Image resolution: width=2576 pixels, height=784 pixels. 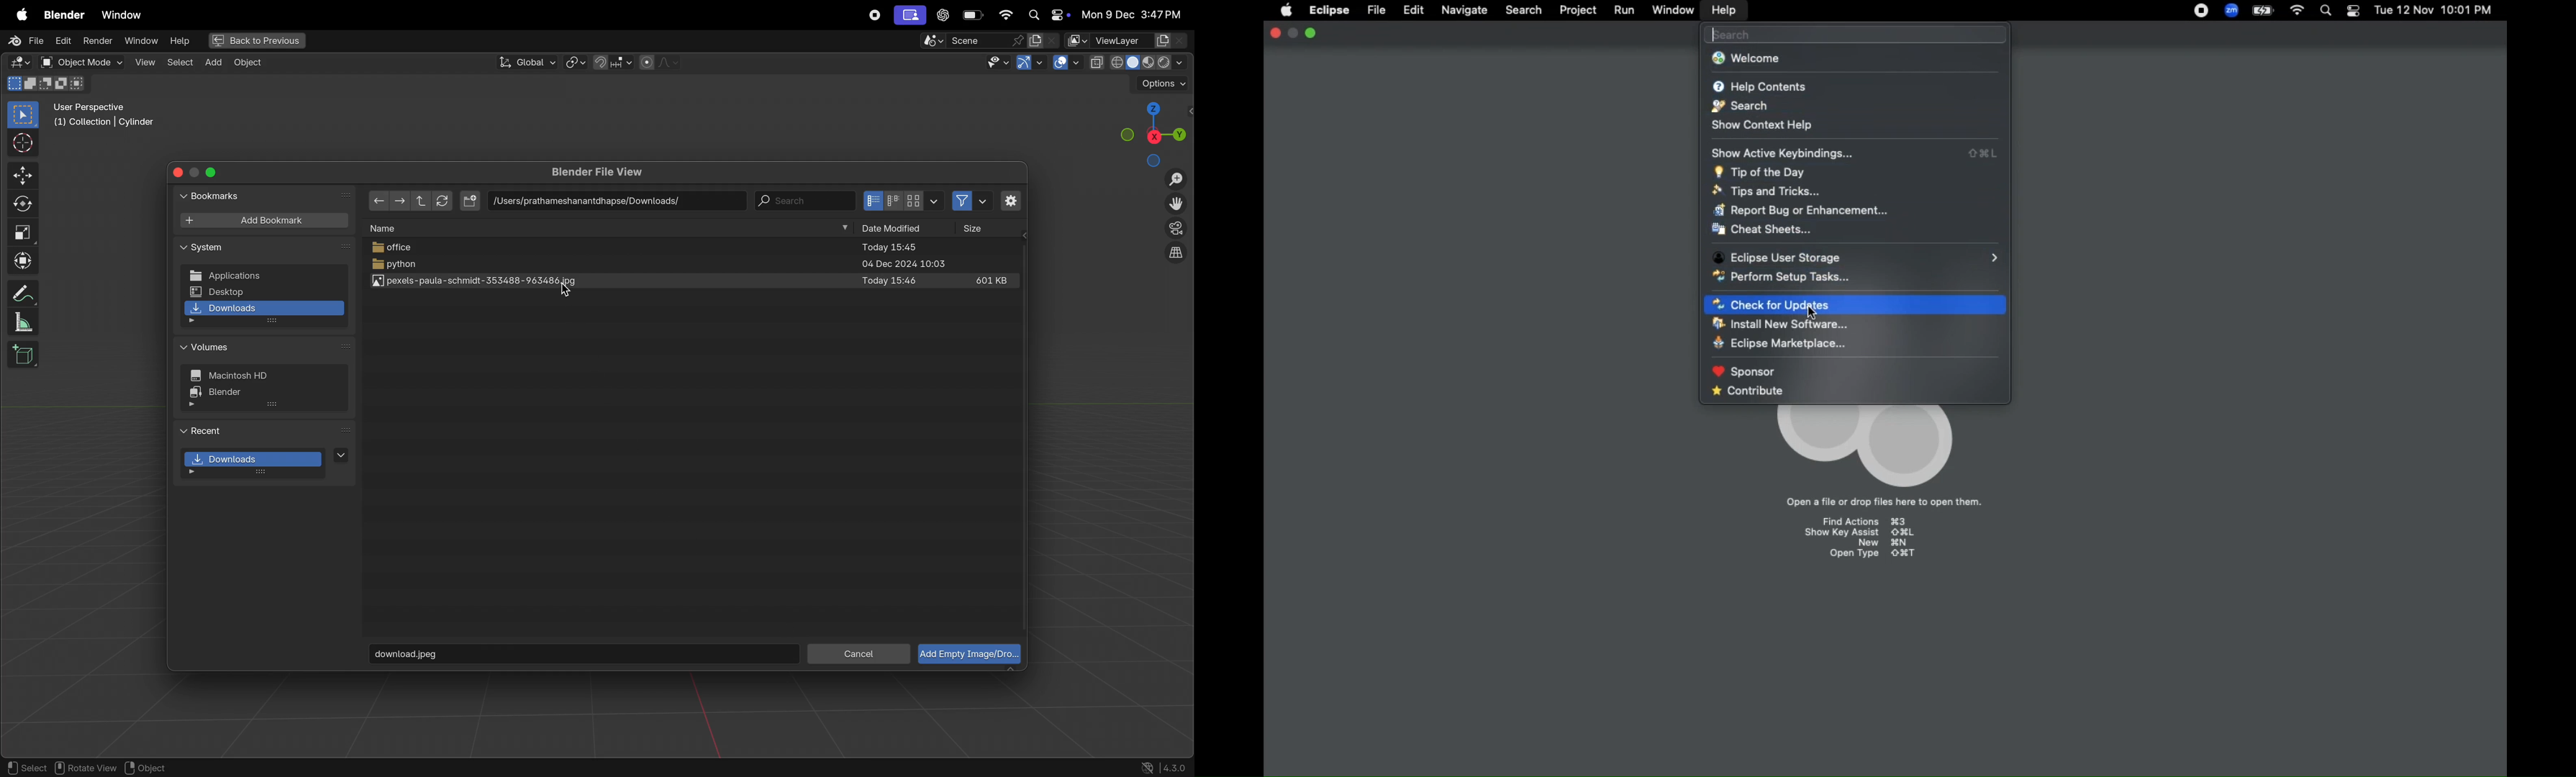 What do you see at coordinates (1854, 173) in the screenshot?
I see `Tip of the Day` at bounding box center [1854, 173].